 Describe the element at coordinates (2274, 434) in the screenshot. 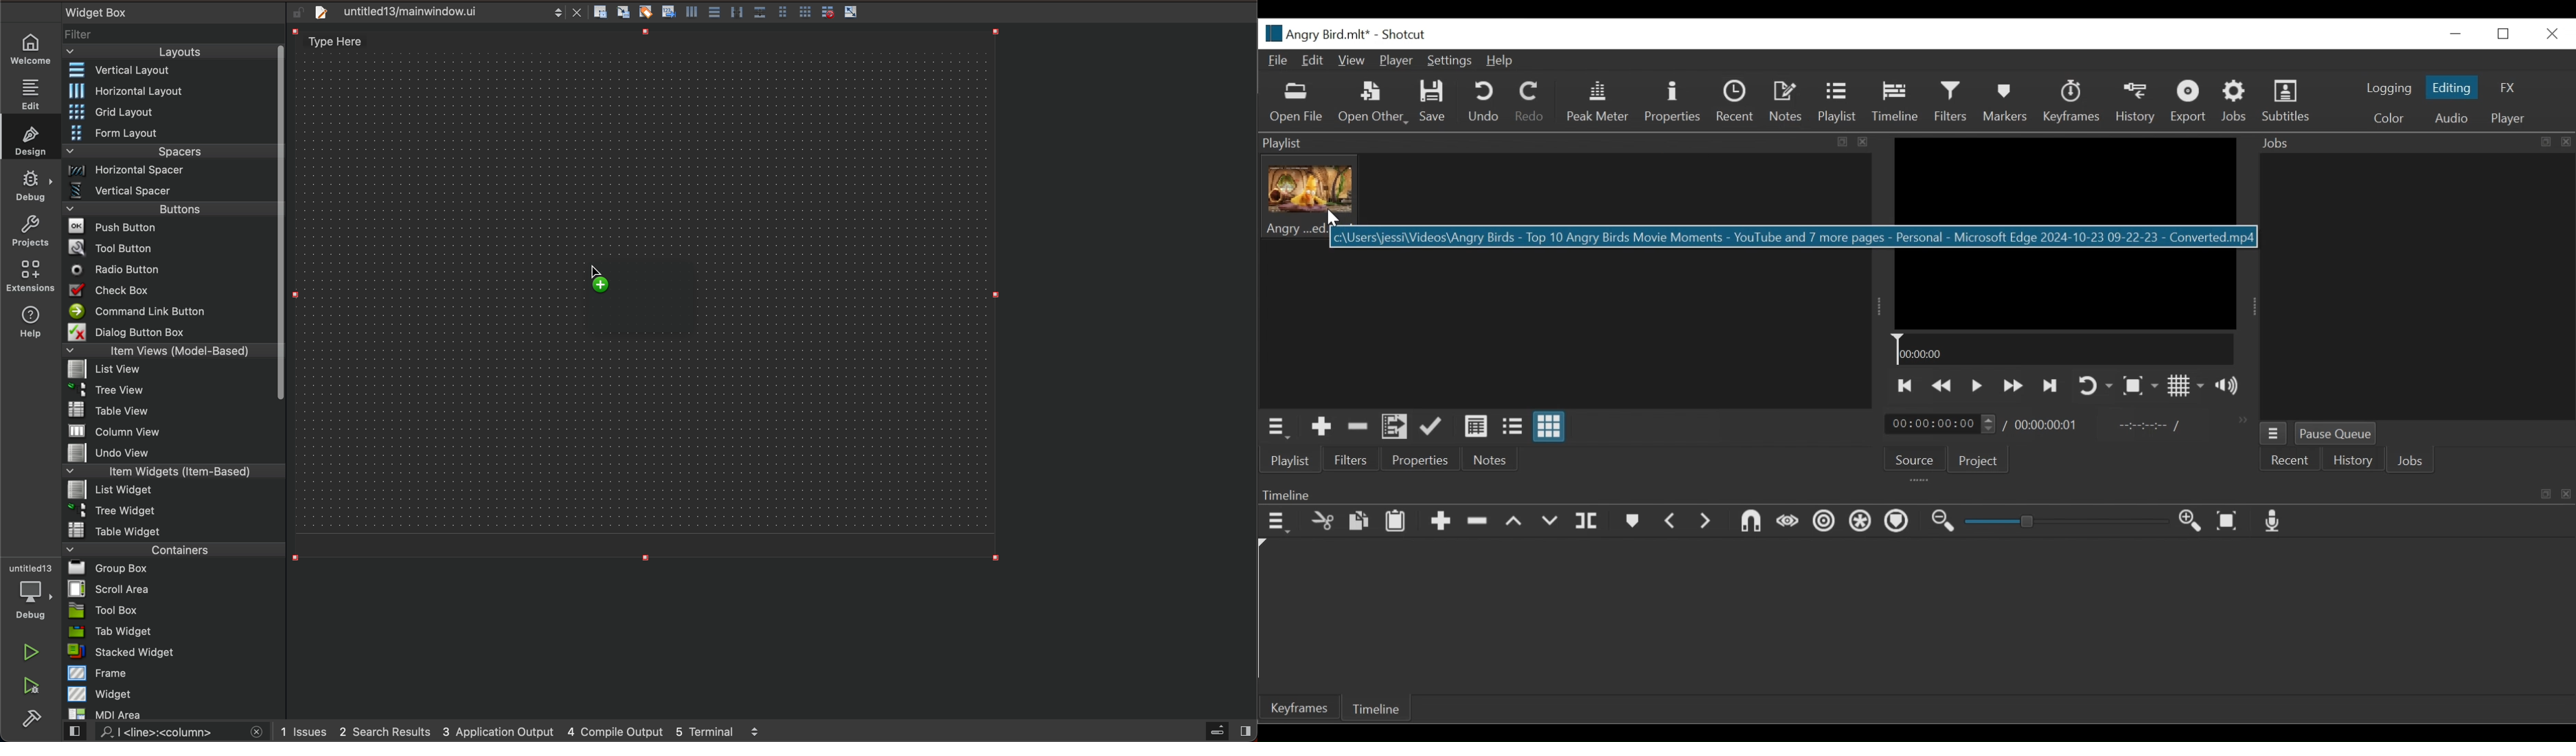

I see `Jobs menu` at that location.